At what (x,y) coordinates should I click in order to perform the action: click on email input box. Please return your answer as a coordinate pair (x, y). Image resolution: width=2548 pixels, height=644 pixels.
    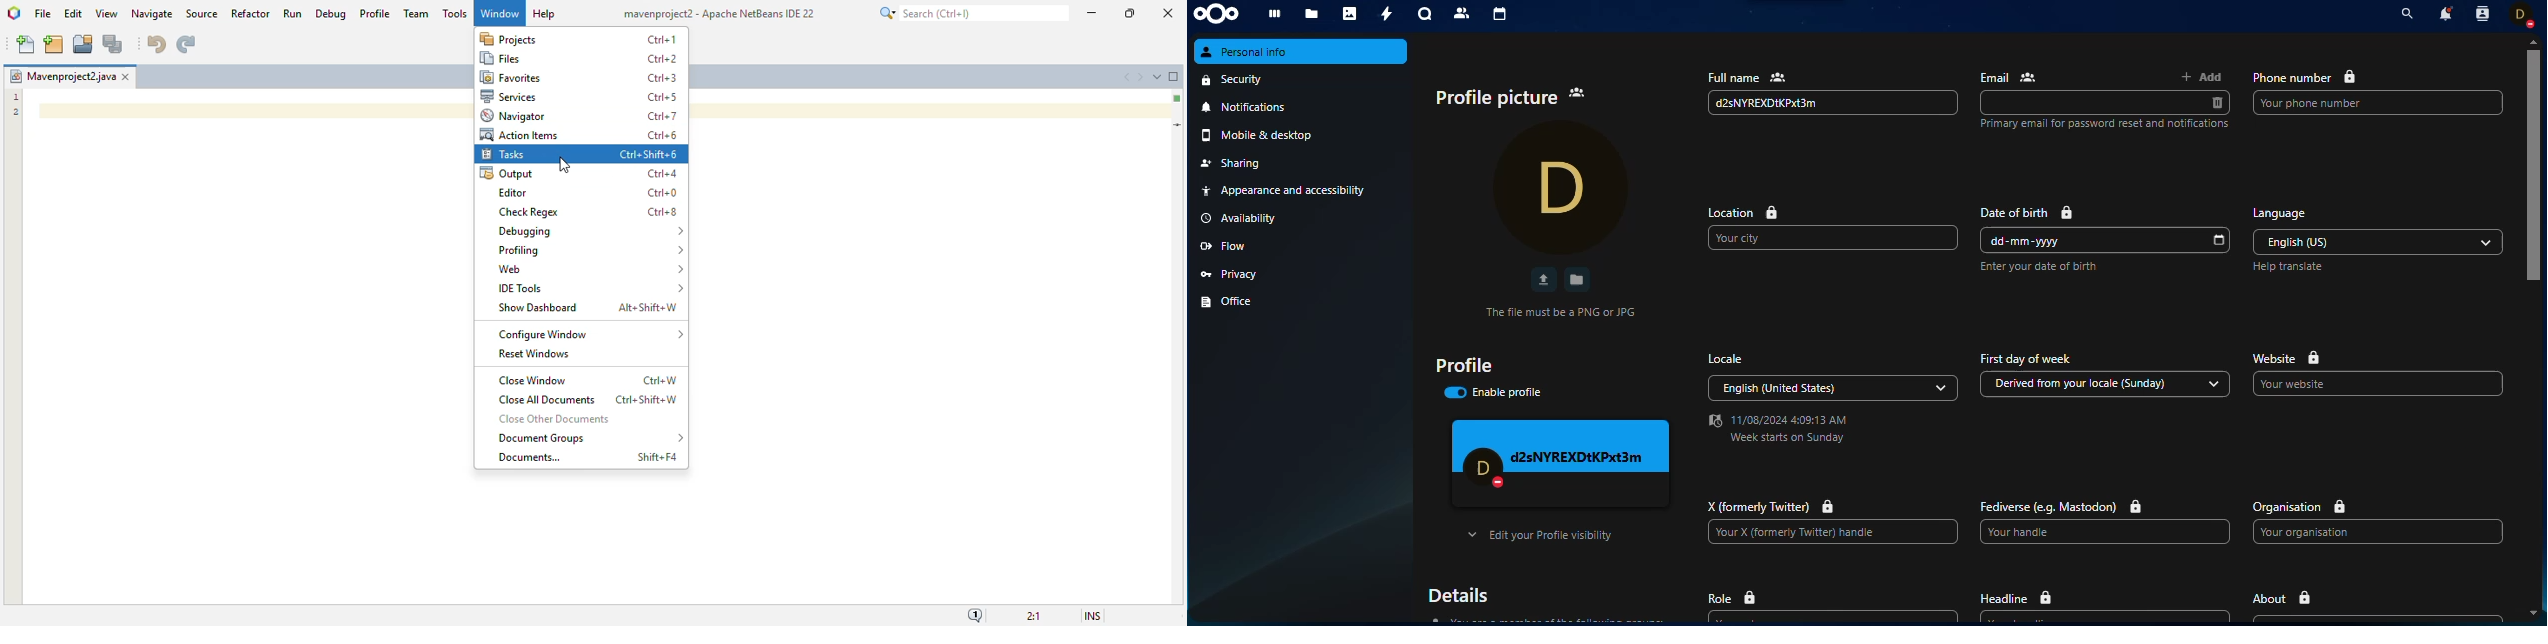
    Looking at the image, I should click on (2093, 103).